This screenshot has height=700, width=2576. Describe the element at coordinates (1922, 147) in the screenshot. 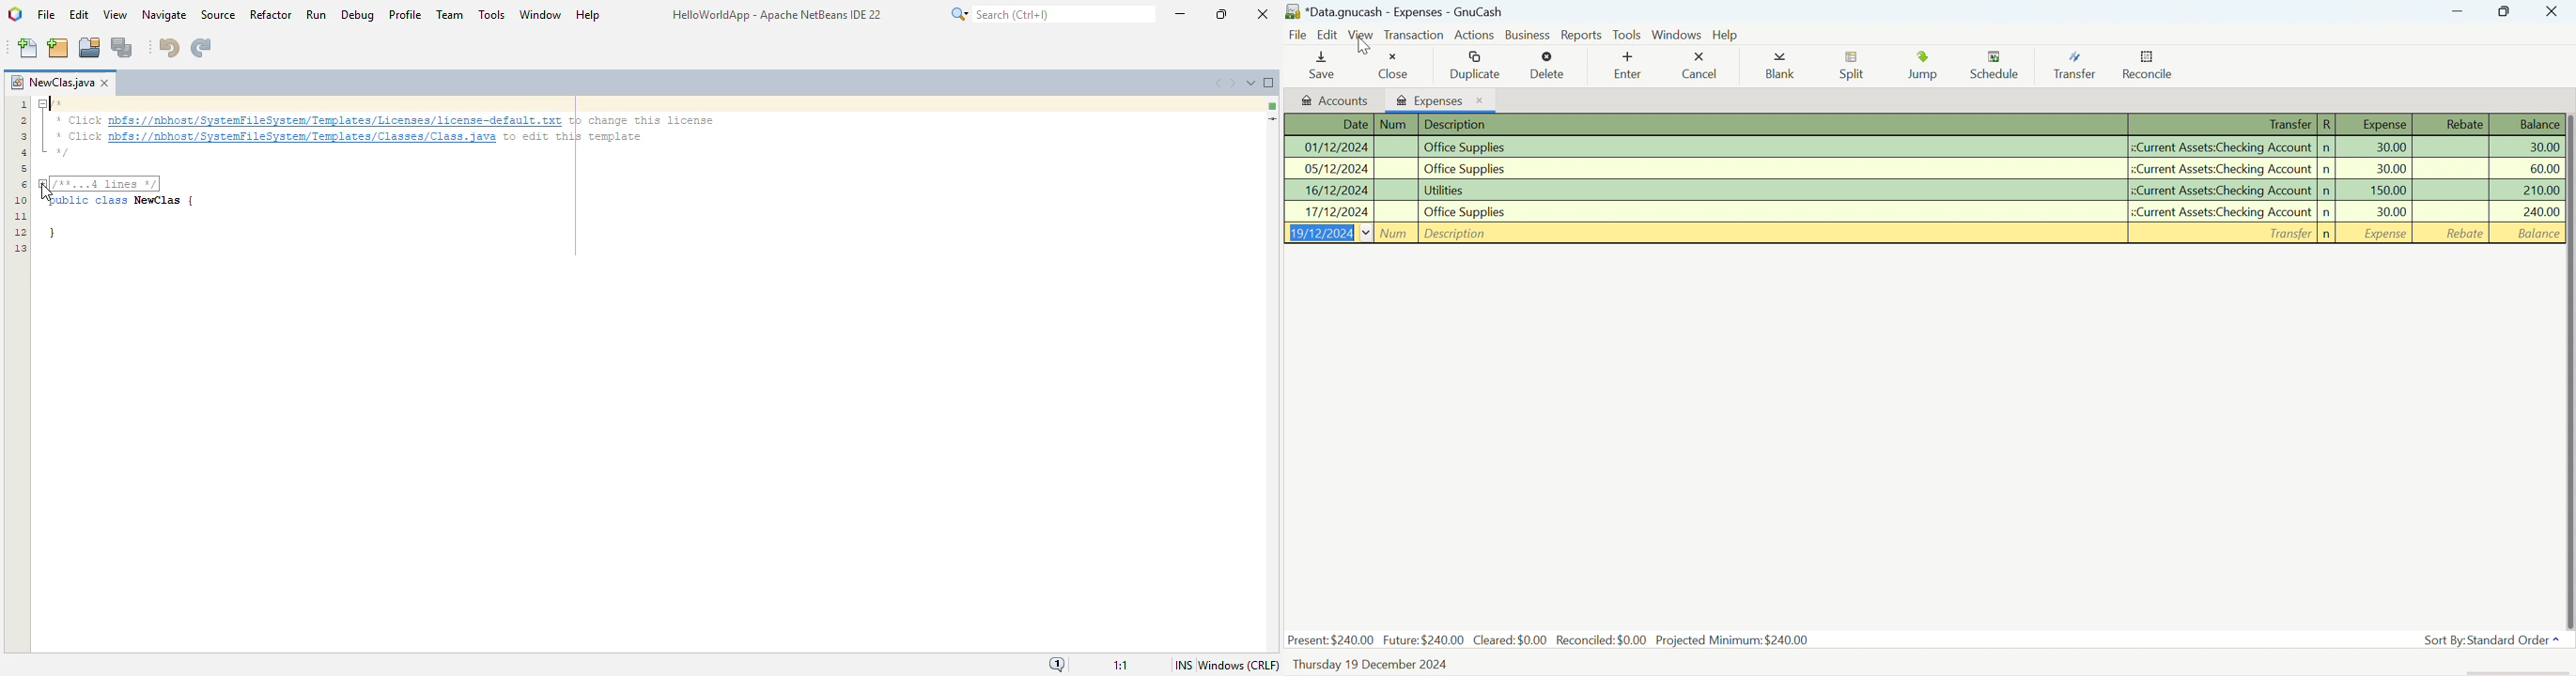

I see `Office Supplies Transaction` at that location.